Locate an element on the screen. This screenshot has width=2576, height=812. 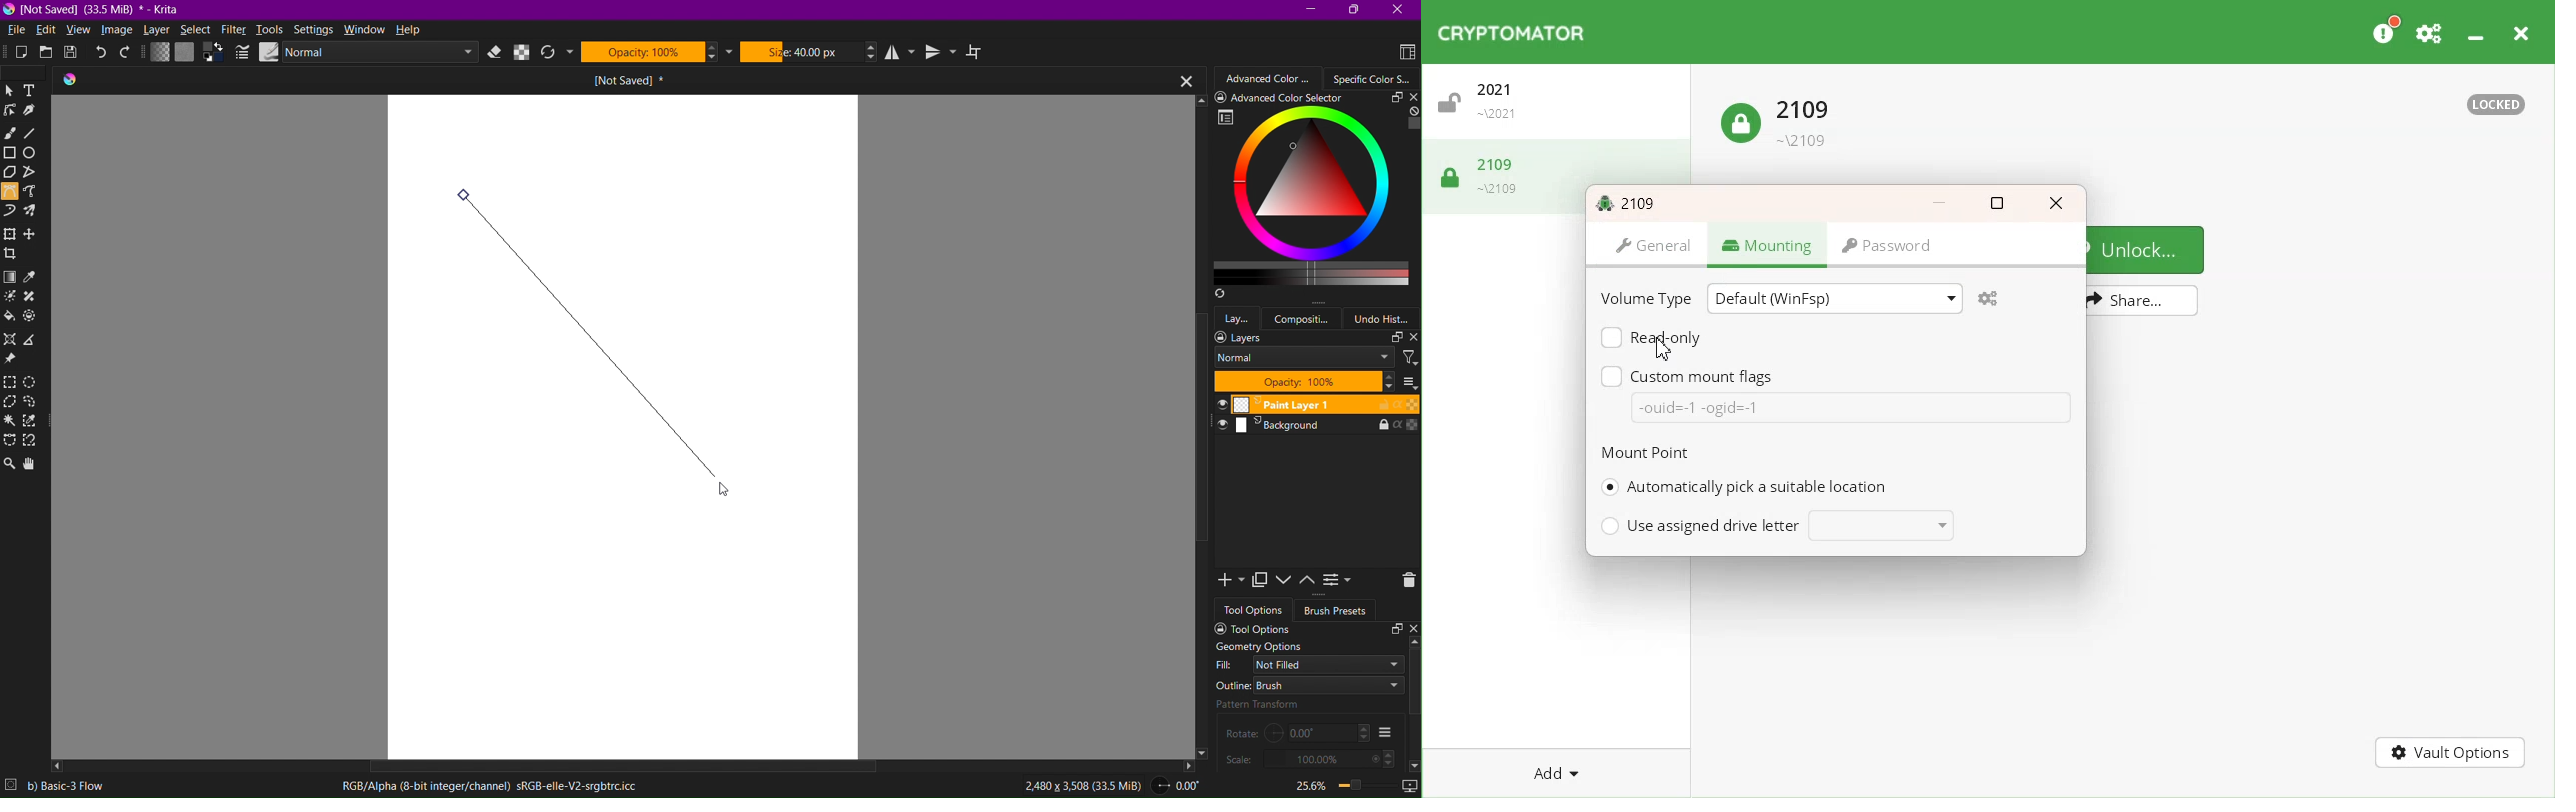
Down is located at coordinates (1206, 755).